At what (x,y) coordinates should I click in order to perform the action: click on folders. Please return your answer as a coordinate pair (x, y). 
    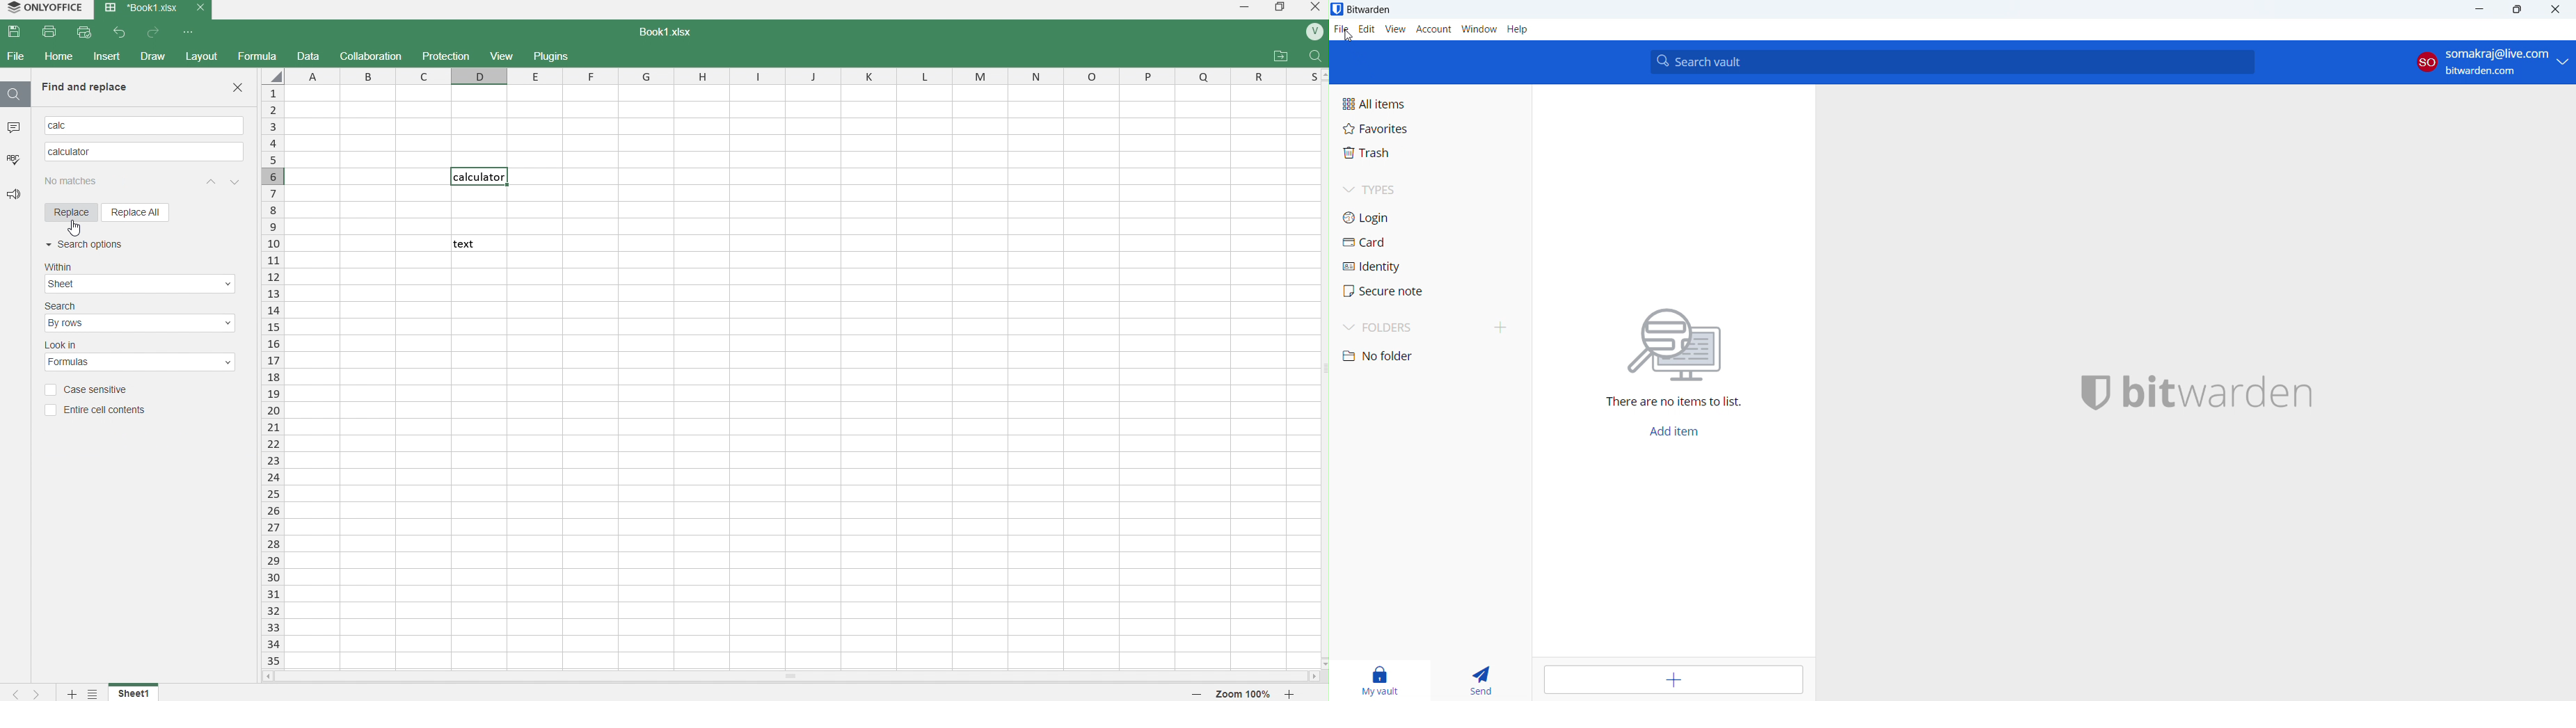
    Looking at the image, I should click on (1410, 328).